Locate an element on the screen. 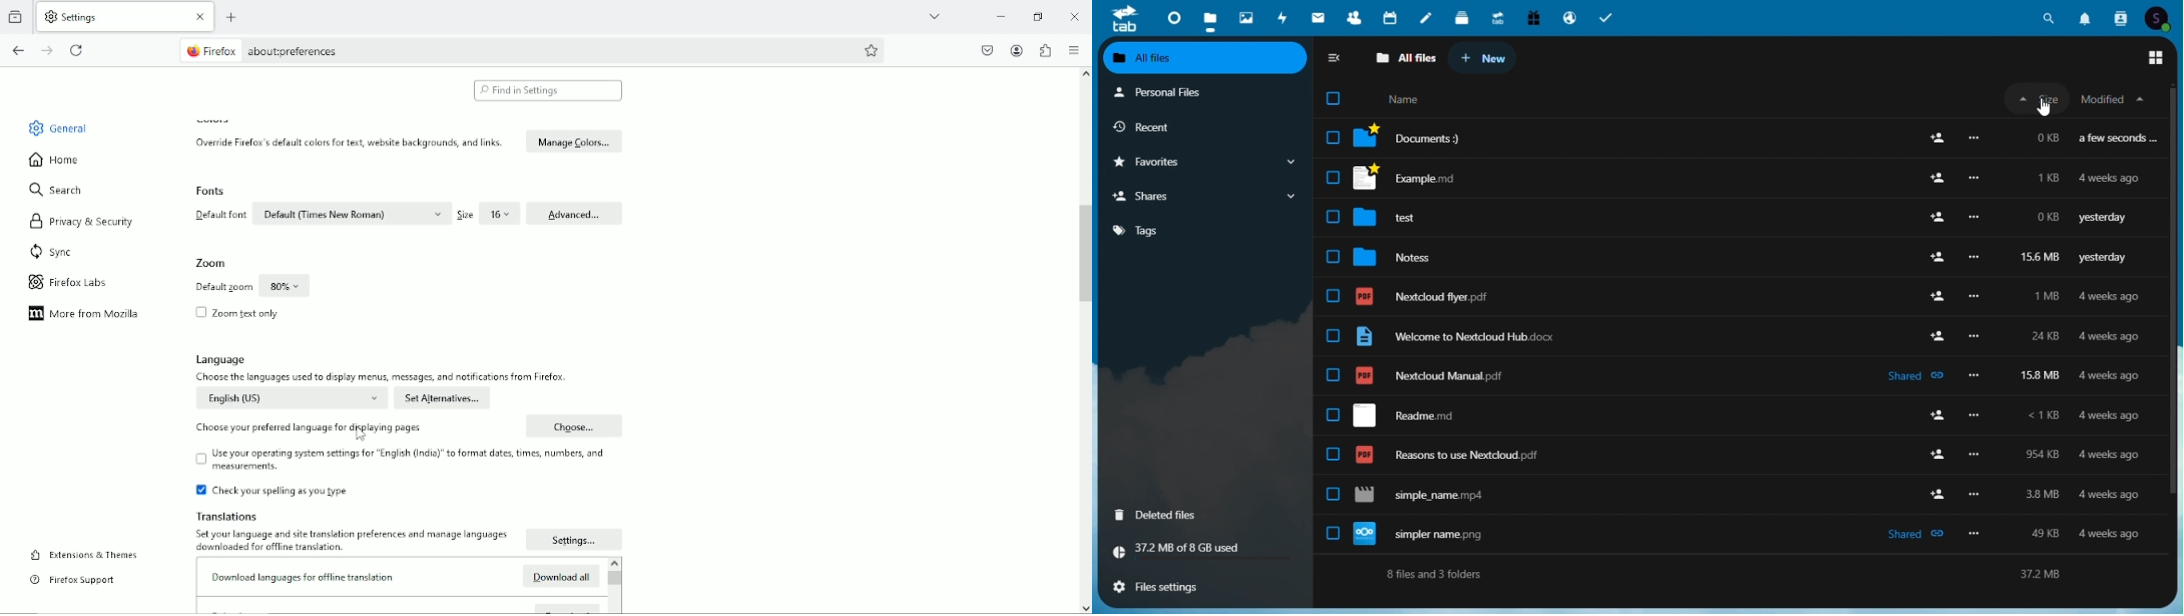  go back is located at coordinates (18, 51).